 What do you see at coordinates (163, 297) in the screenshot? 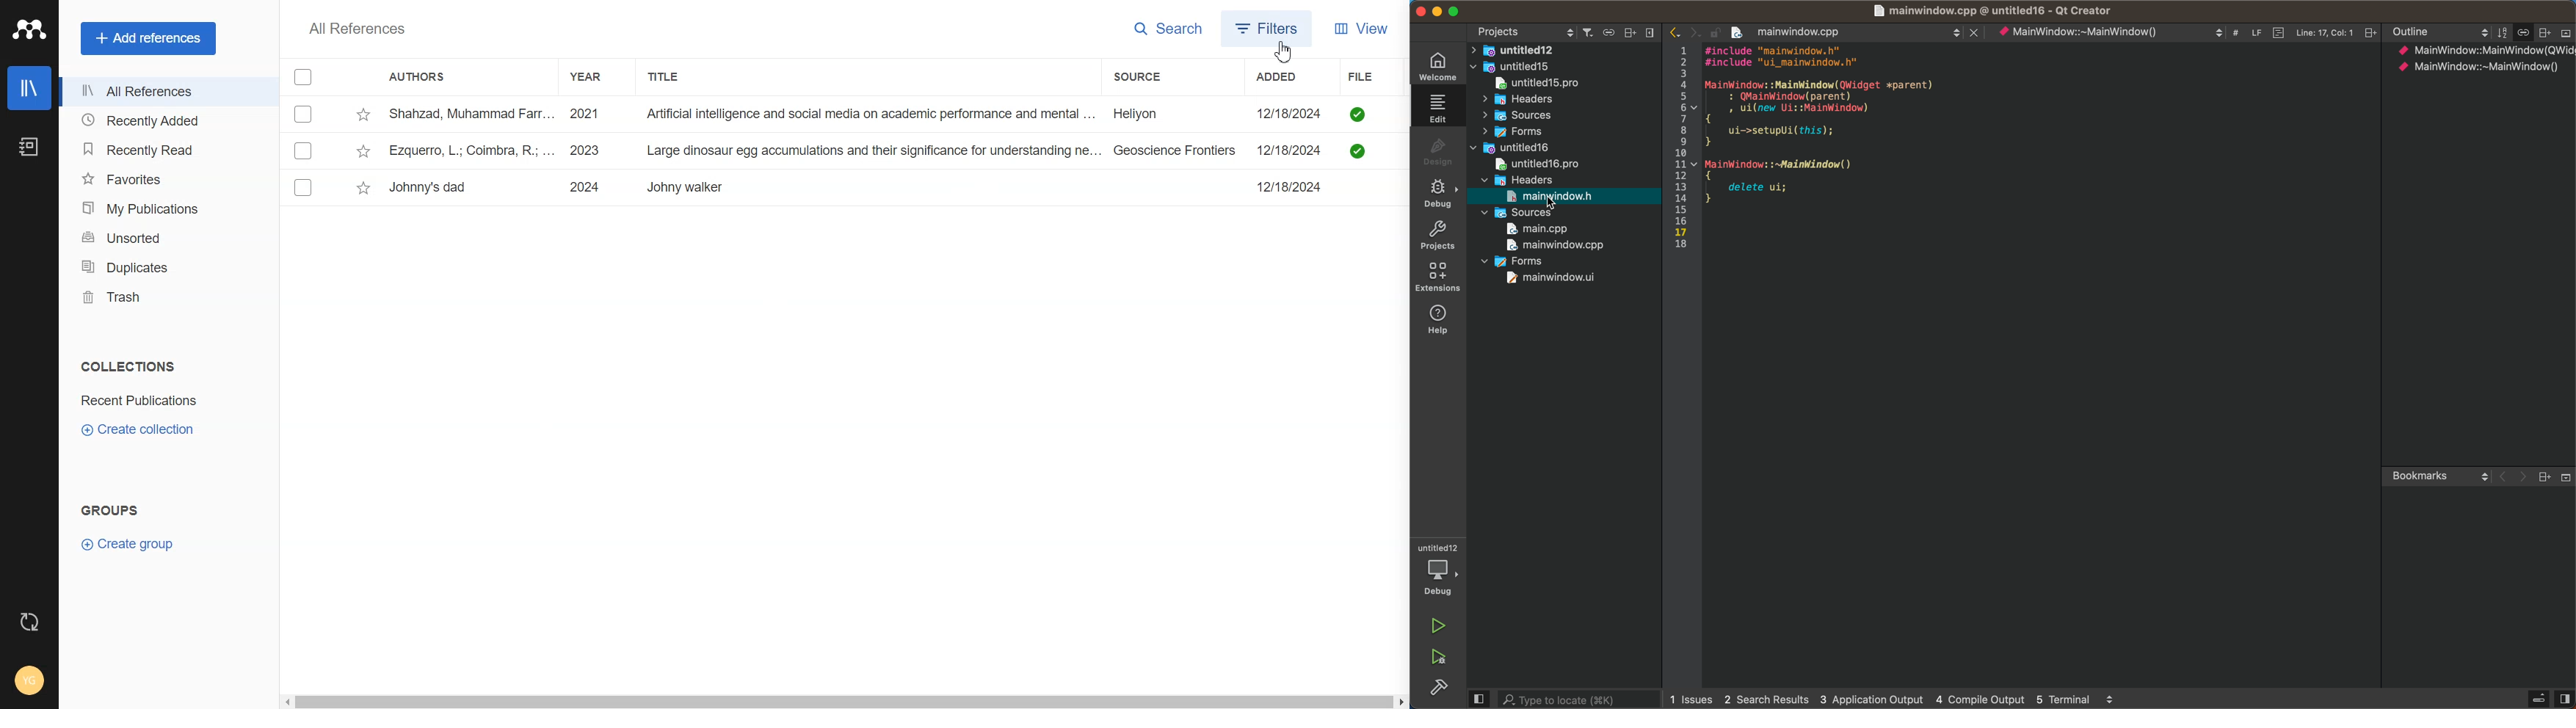
I see `Trash` at bounding box center [163, 297].